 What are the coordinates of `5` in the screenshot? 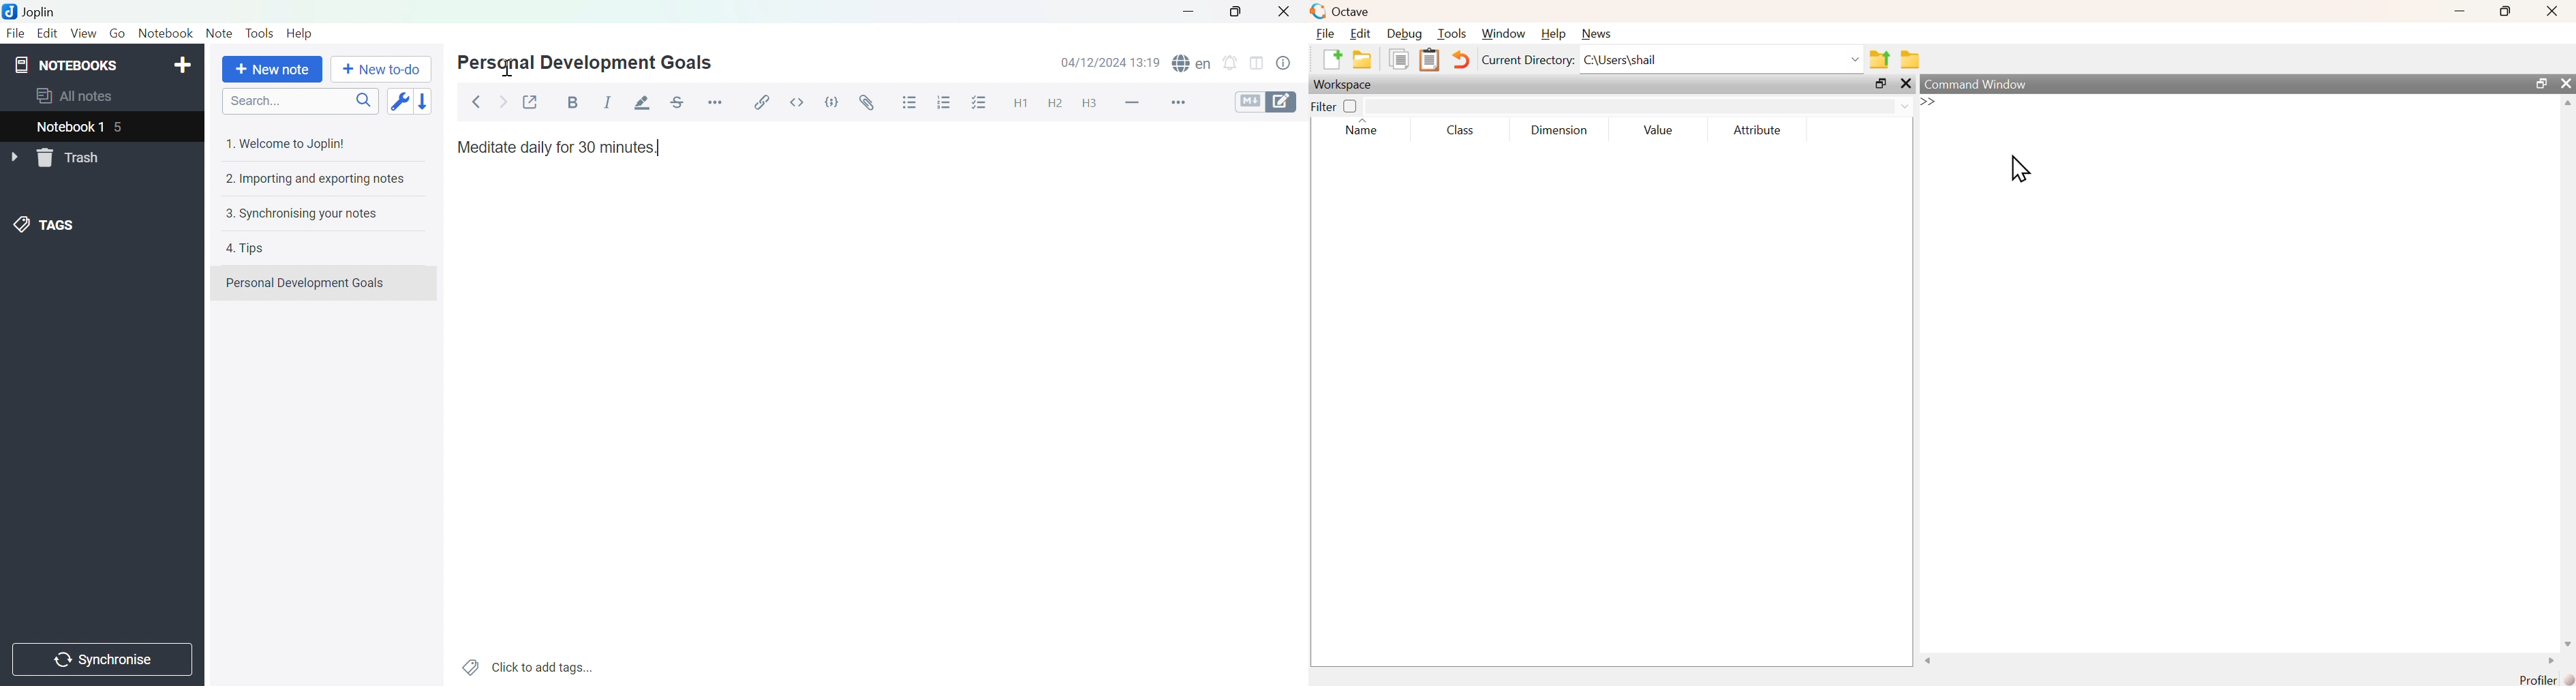 It's located at (125, 127).